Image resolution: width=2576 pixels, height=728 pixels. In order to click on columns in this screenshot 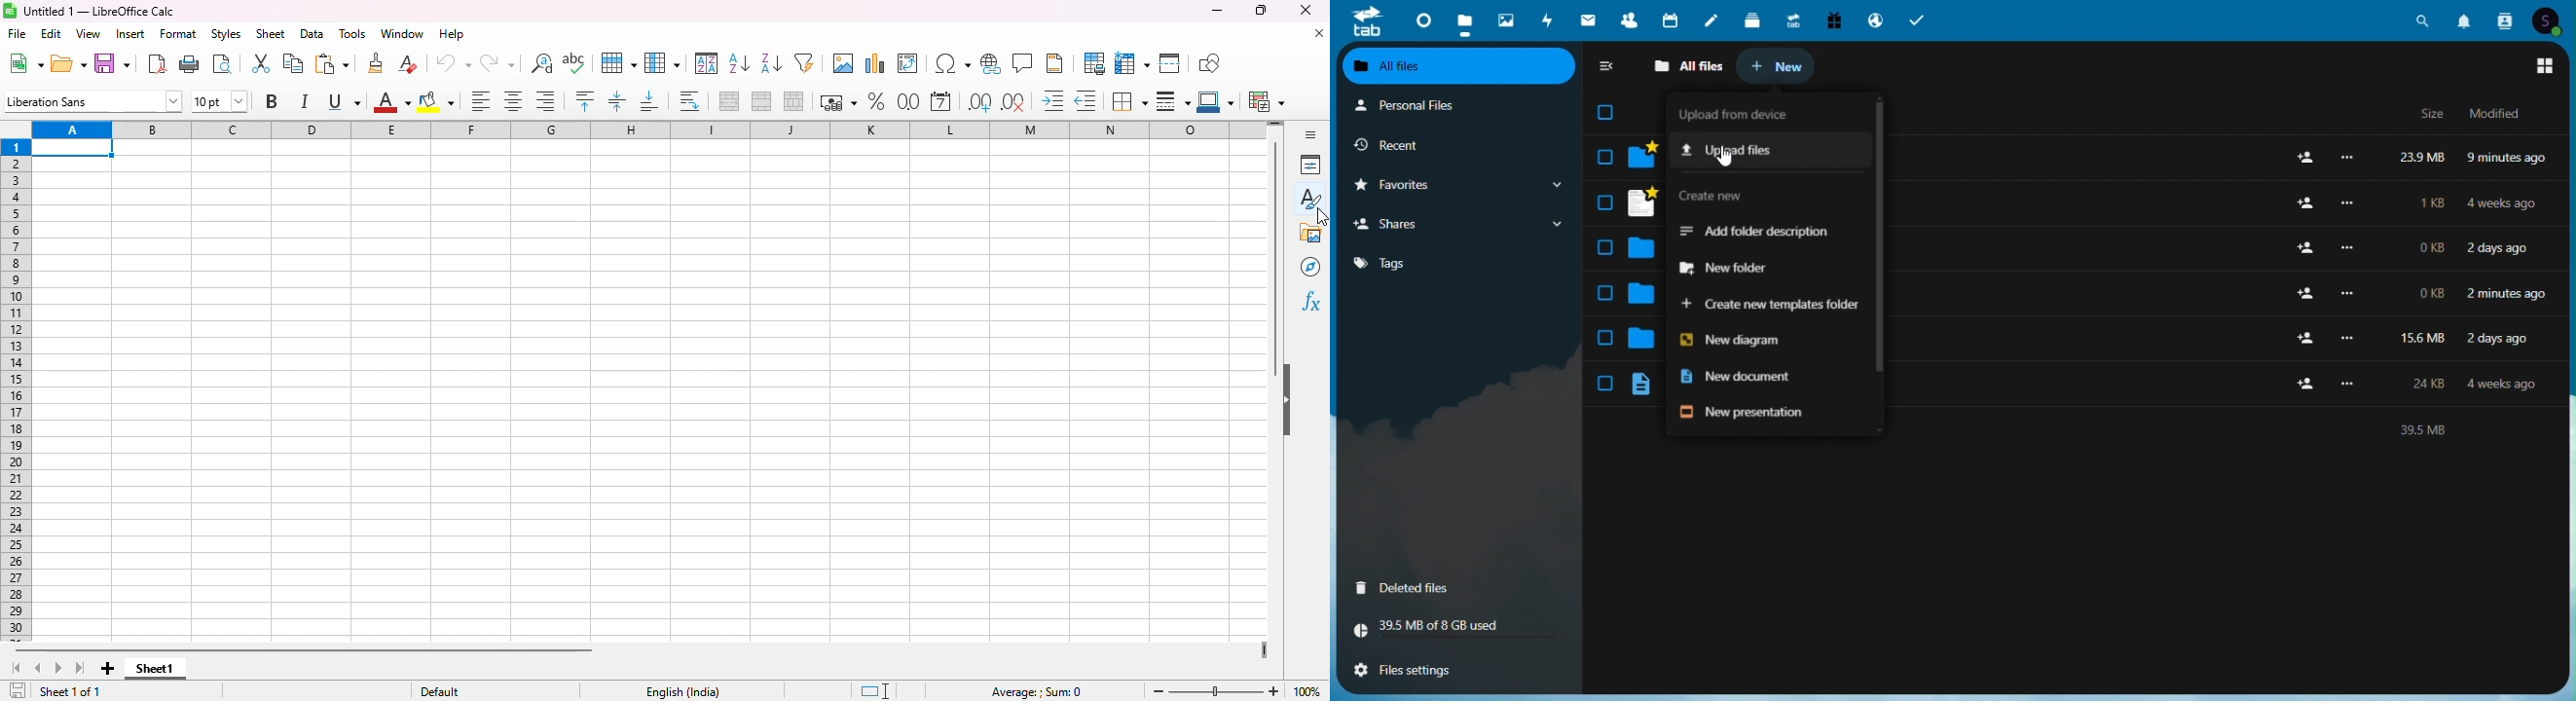, I will do `click(638, 129)`.